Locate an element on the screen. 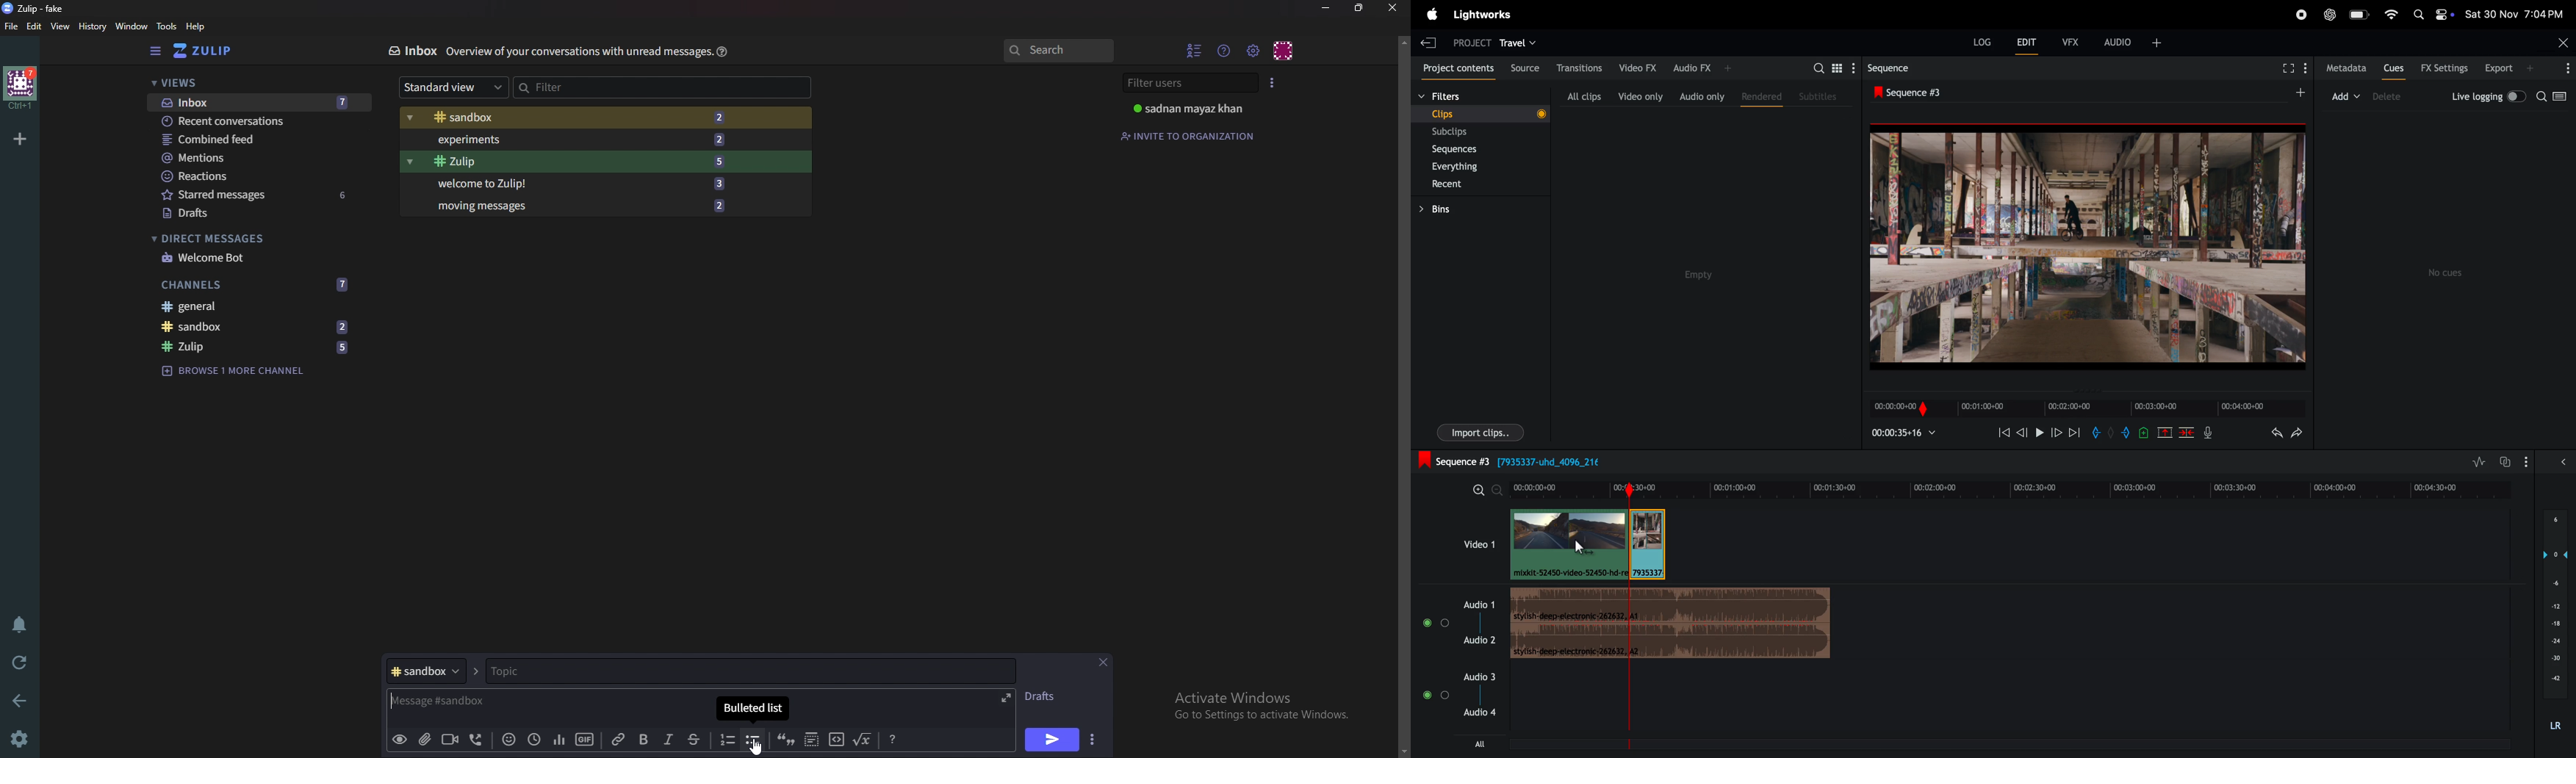 The width and height of the screenshot is (2576, 784). Italic is located at coordinates (669, 740).